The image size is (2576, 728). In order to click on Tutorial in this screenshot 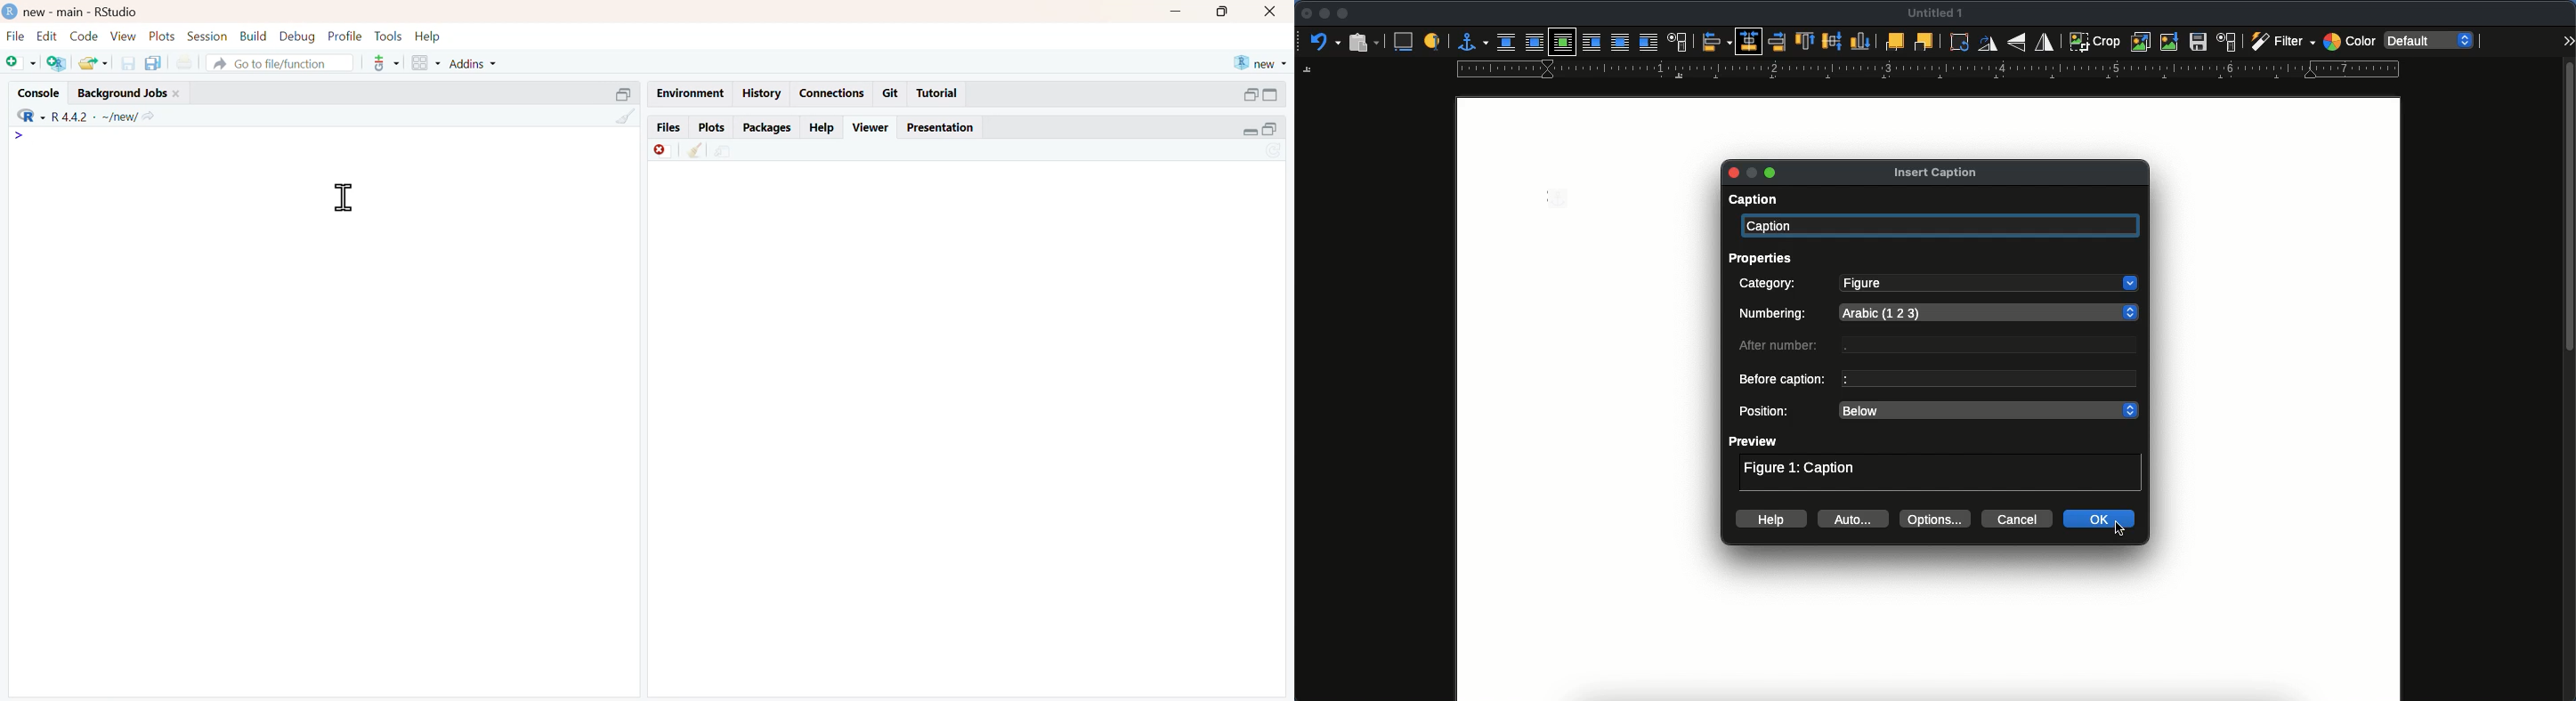, I will do `click(940, 94)`.